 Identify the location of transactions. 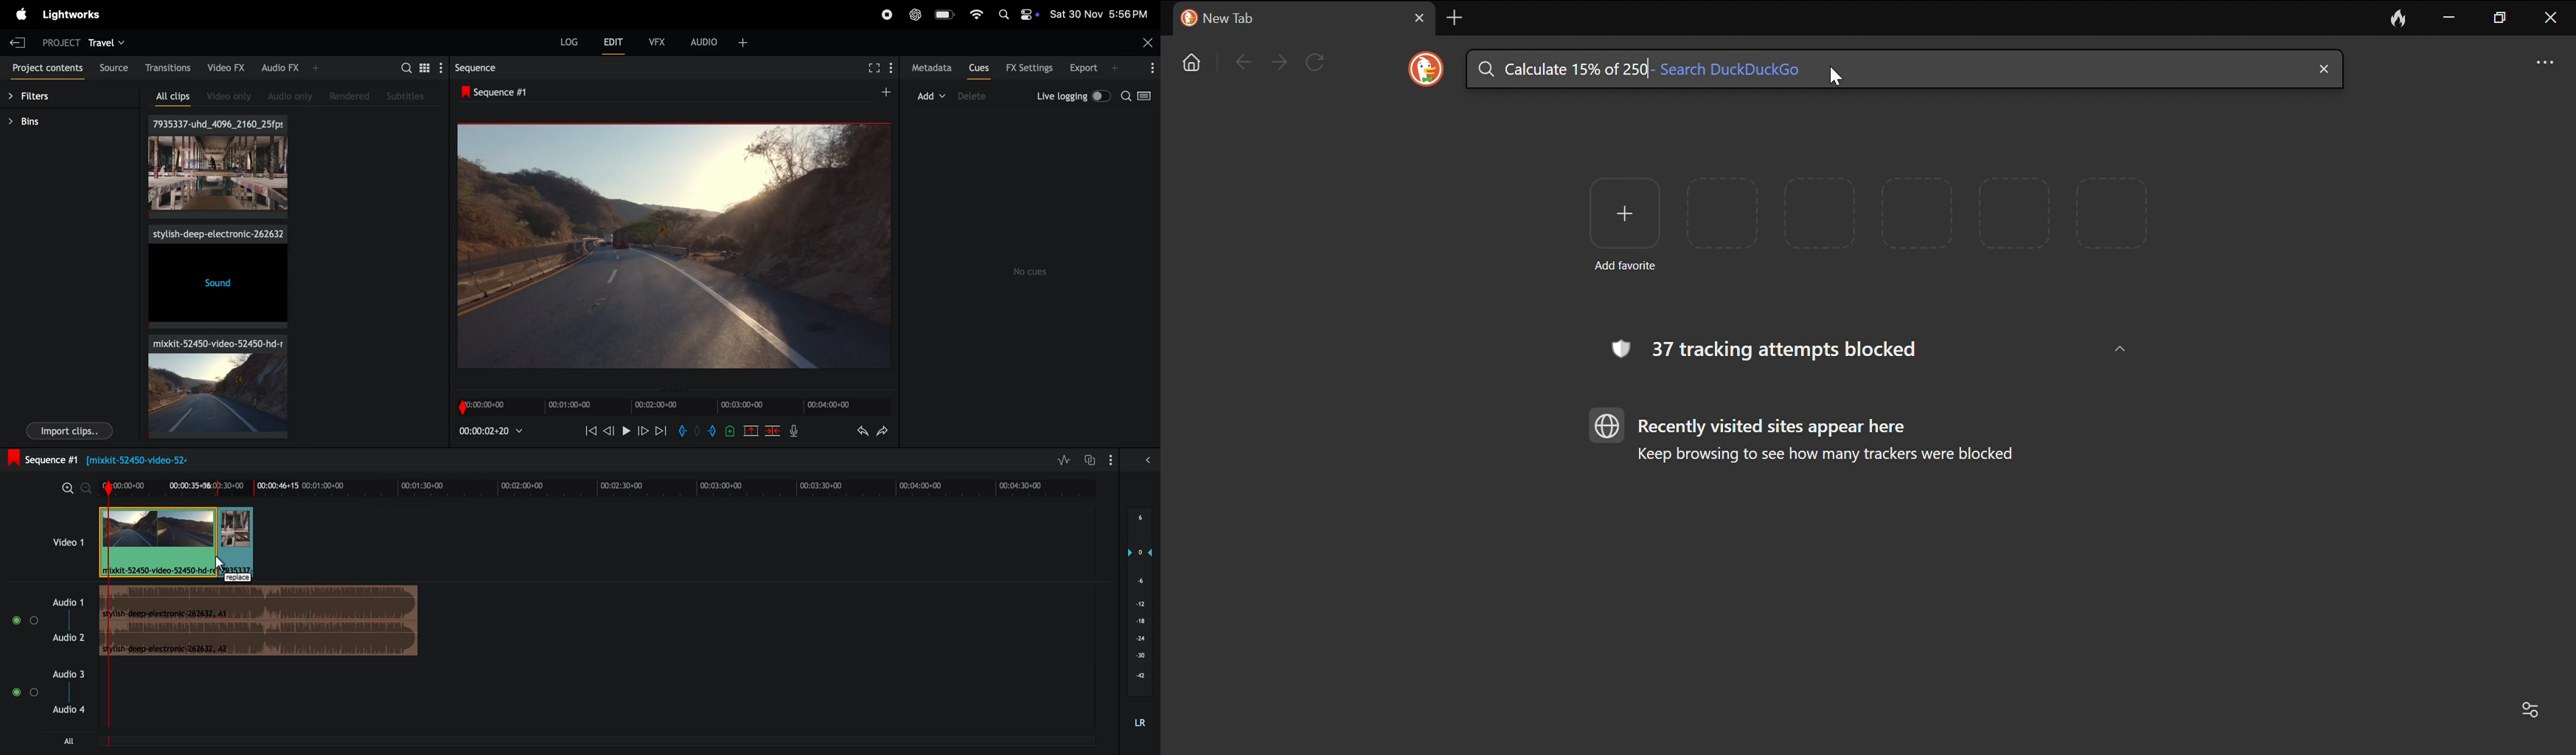
(168, 68).